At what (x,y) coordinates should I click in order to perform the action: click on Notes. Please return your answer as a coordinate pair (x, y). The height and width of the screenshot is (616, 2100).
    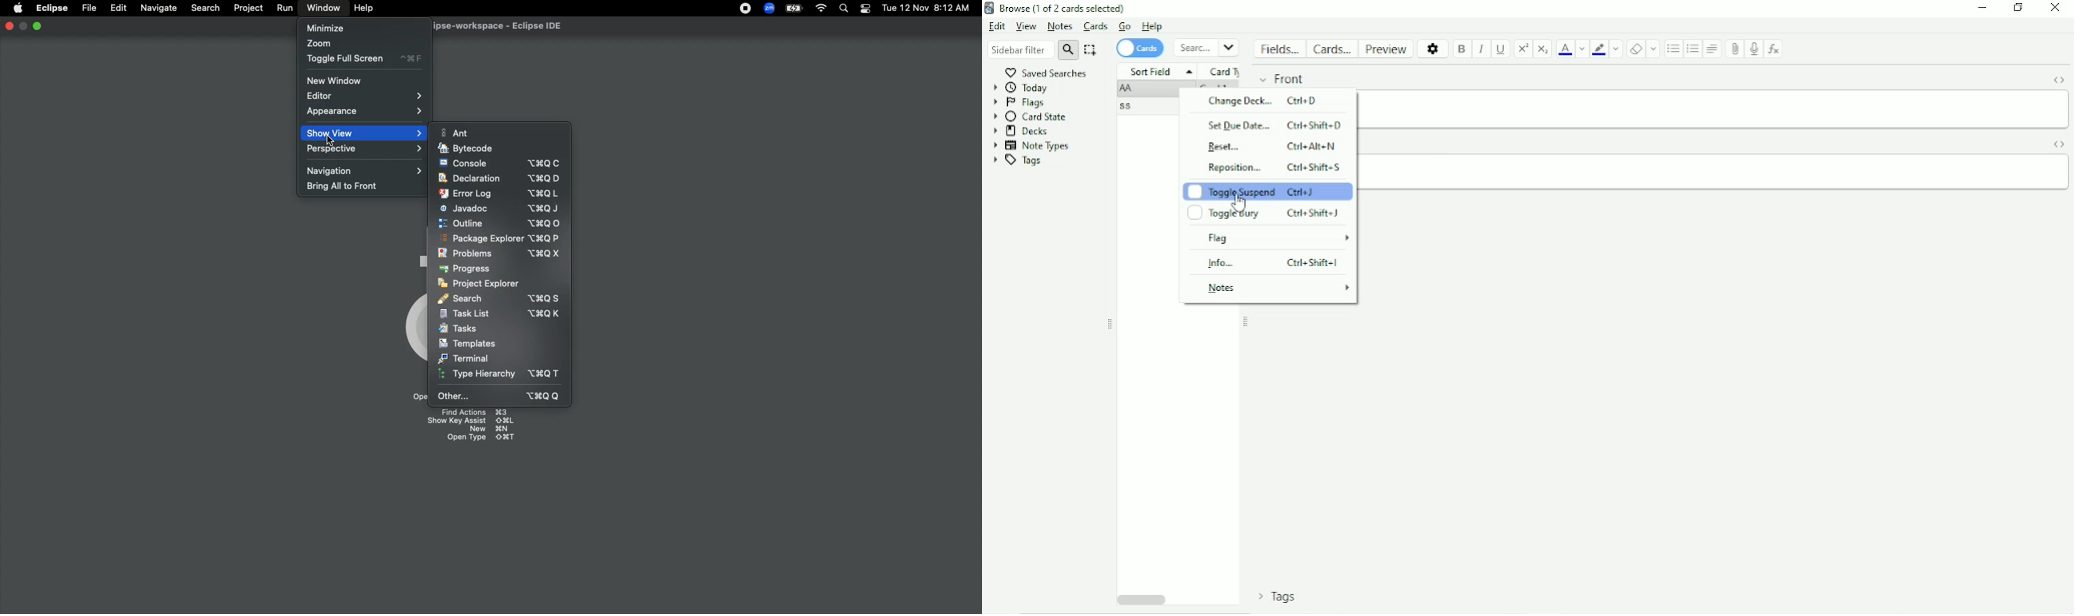
    Looking at the image, I should click on (1060, 27).